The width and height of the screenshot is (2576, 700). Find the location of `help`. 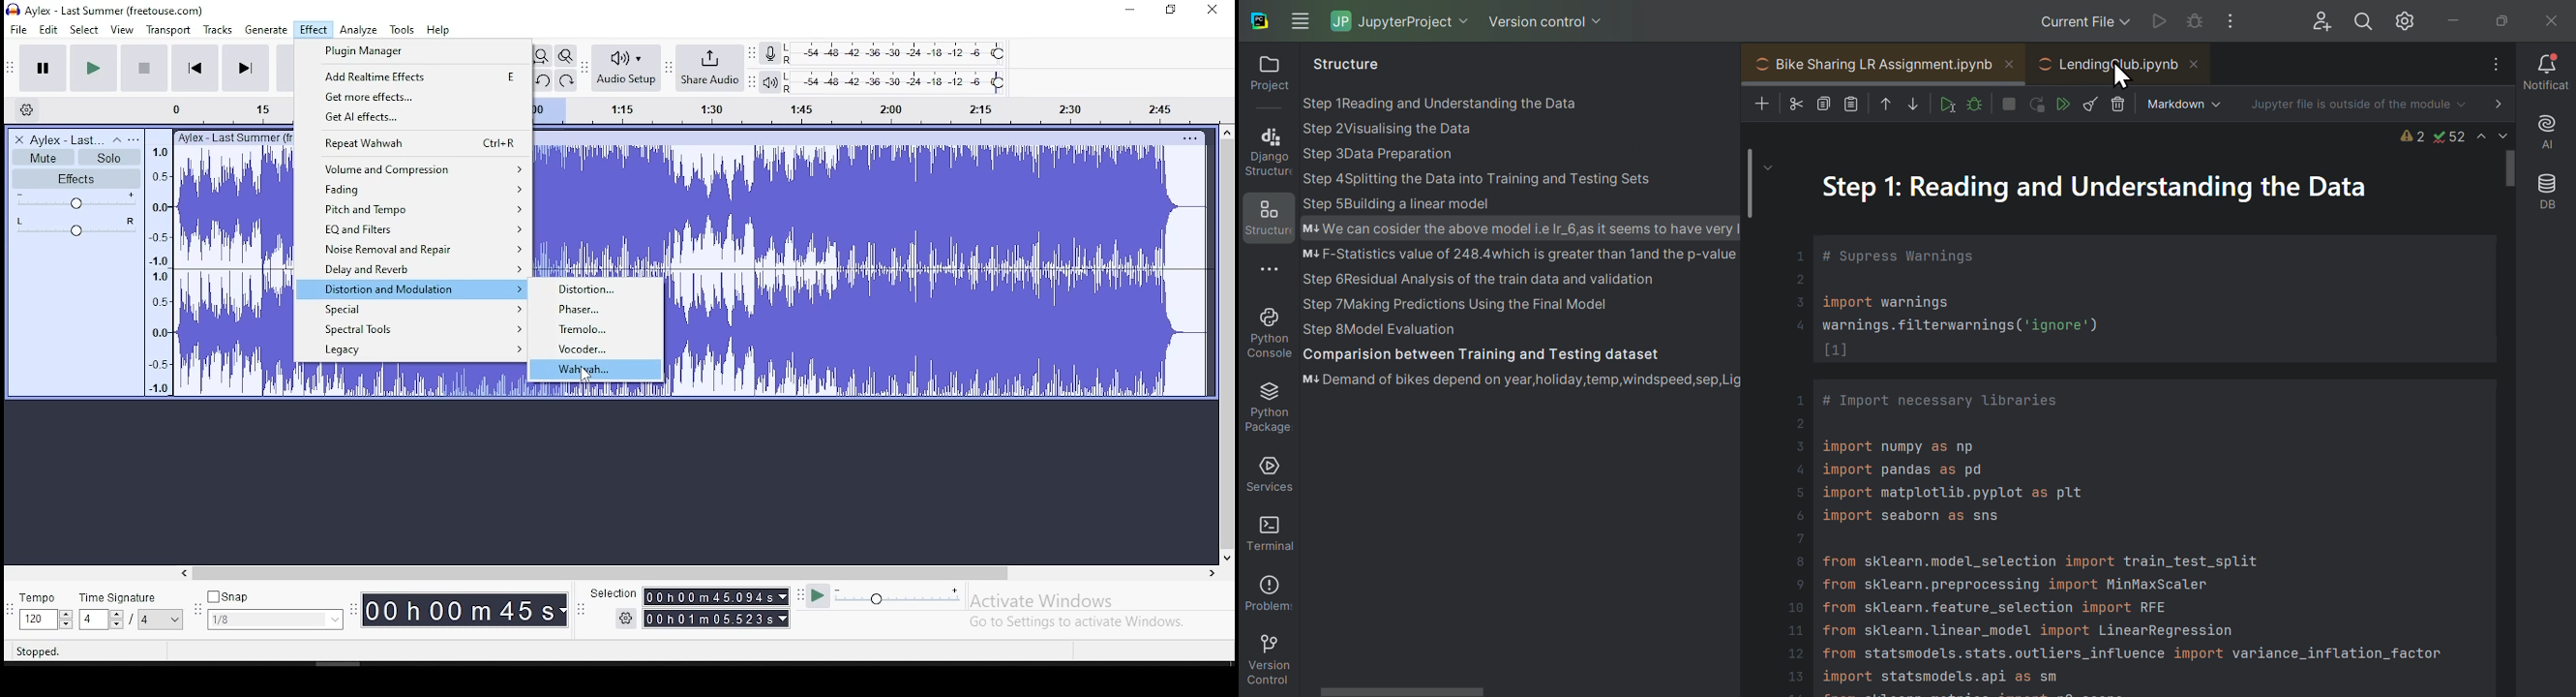

help is located at coordinates (437, 30).